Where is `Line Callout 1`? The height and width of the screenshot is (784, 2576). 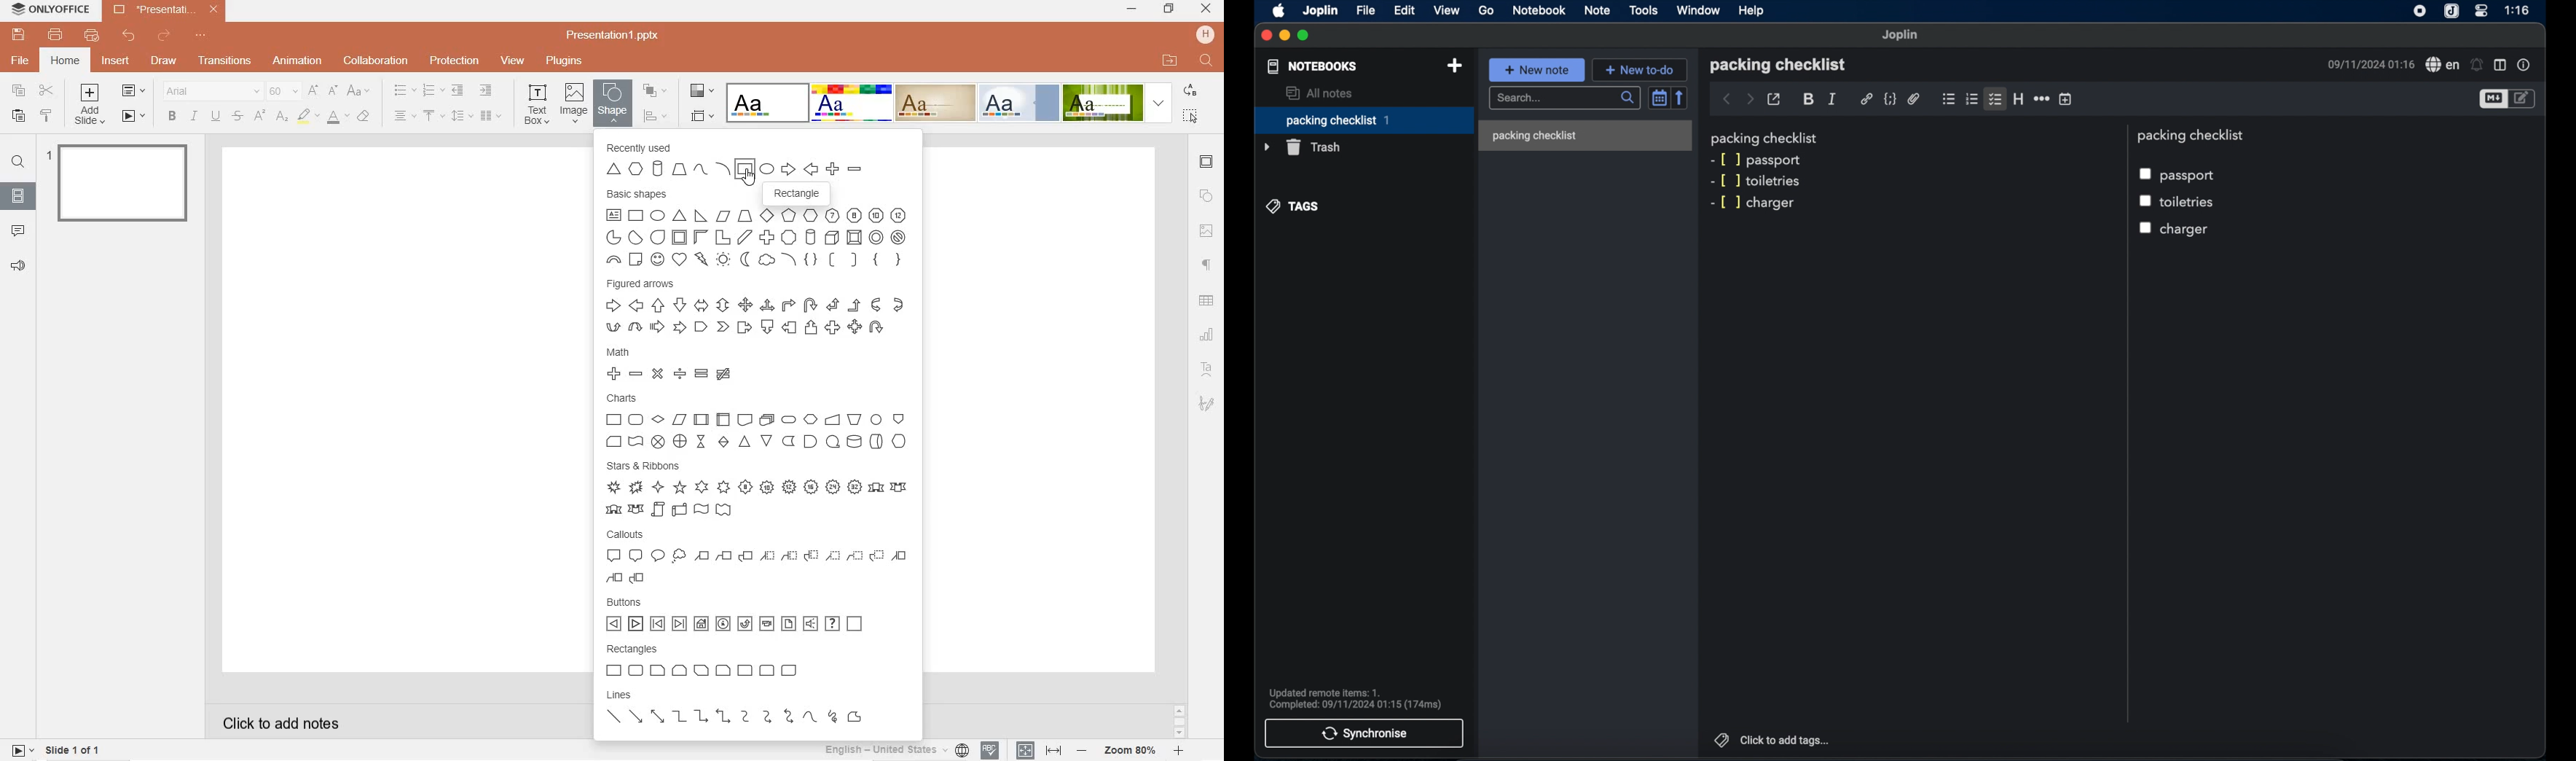
Line Callout 1 is located at coordinates (701, 557).